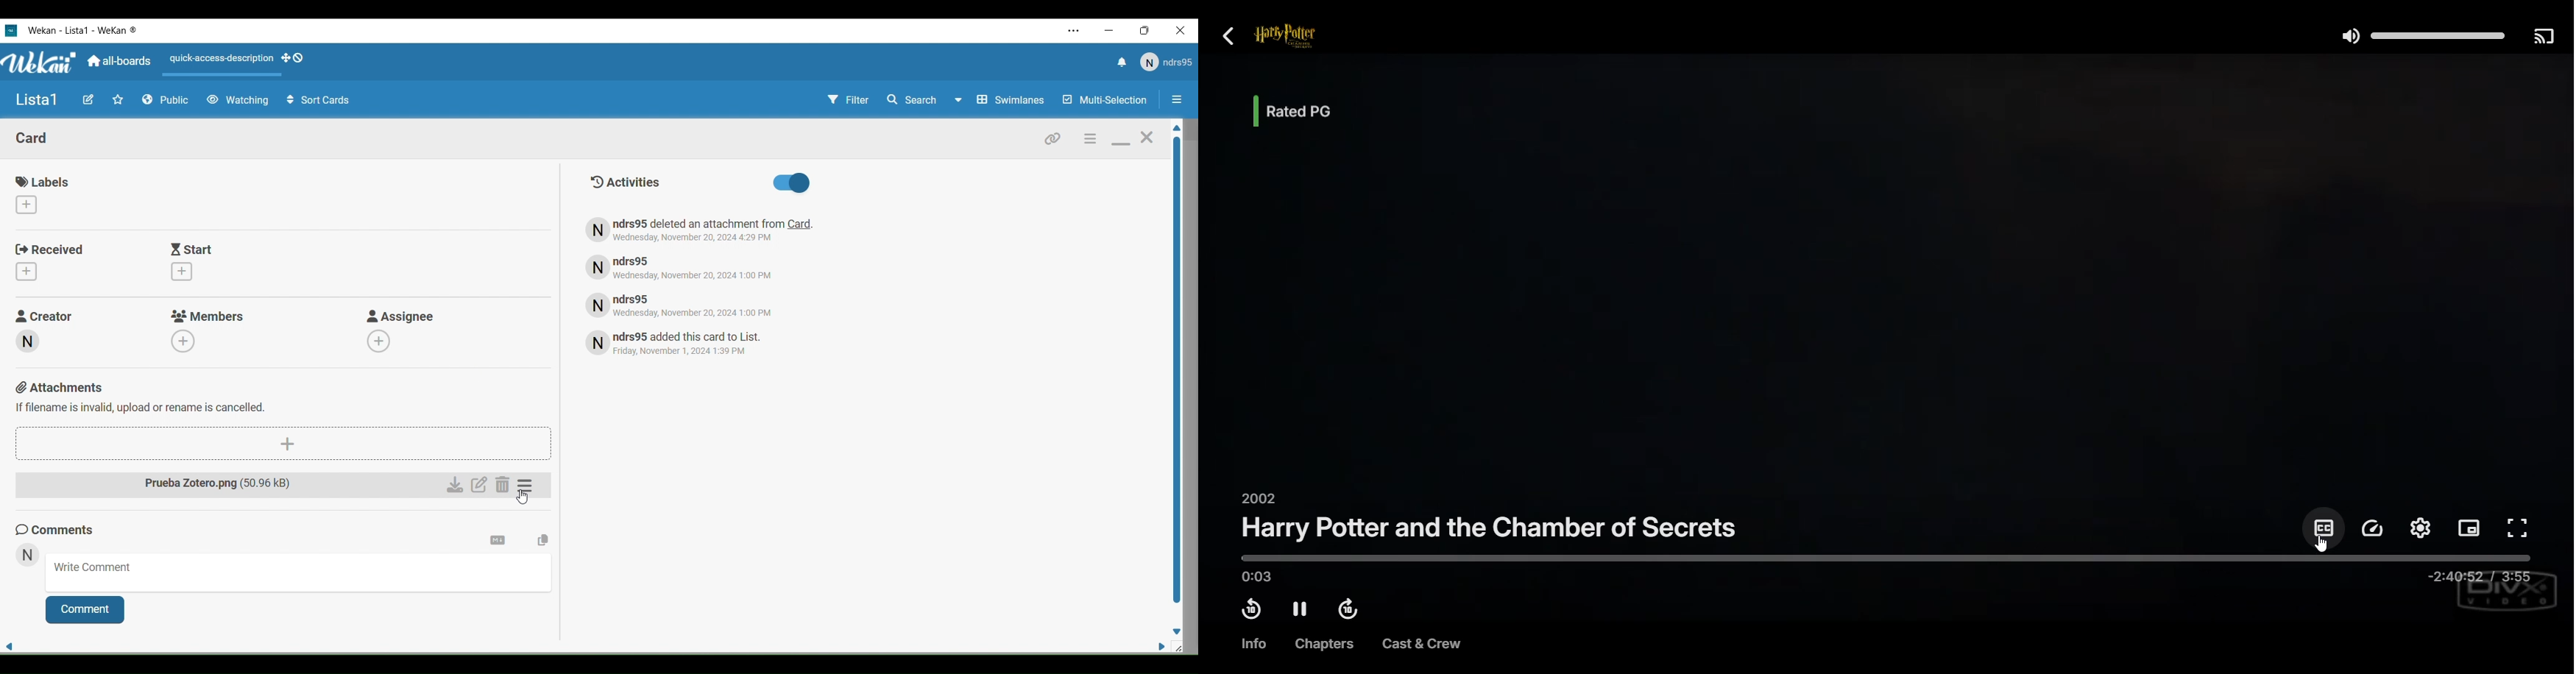  Describe the element at coordinates (1121, 64) in the screenshot. I see `Notifications` at that location.